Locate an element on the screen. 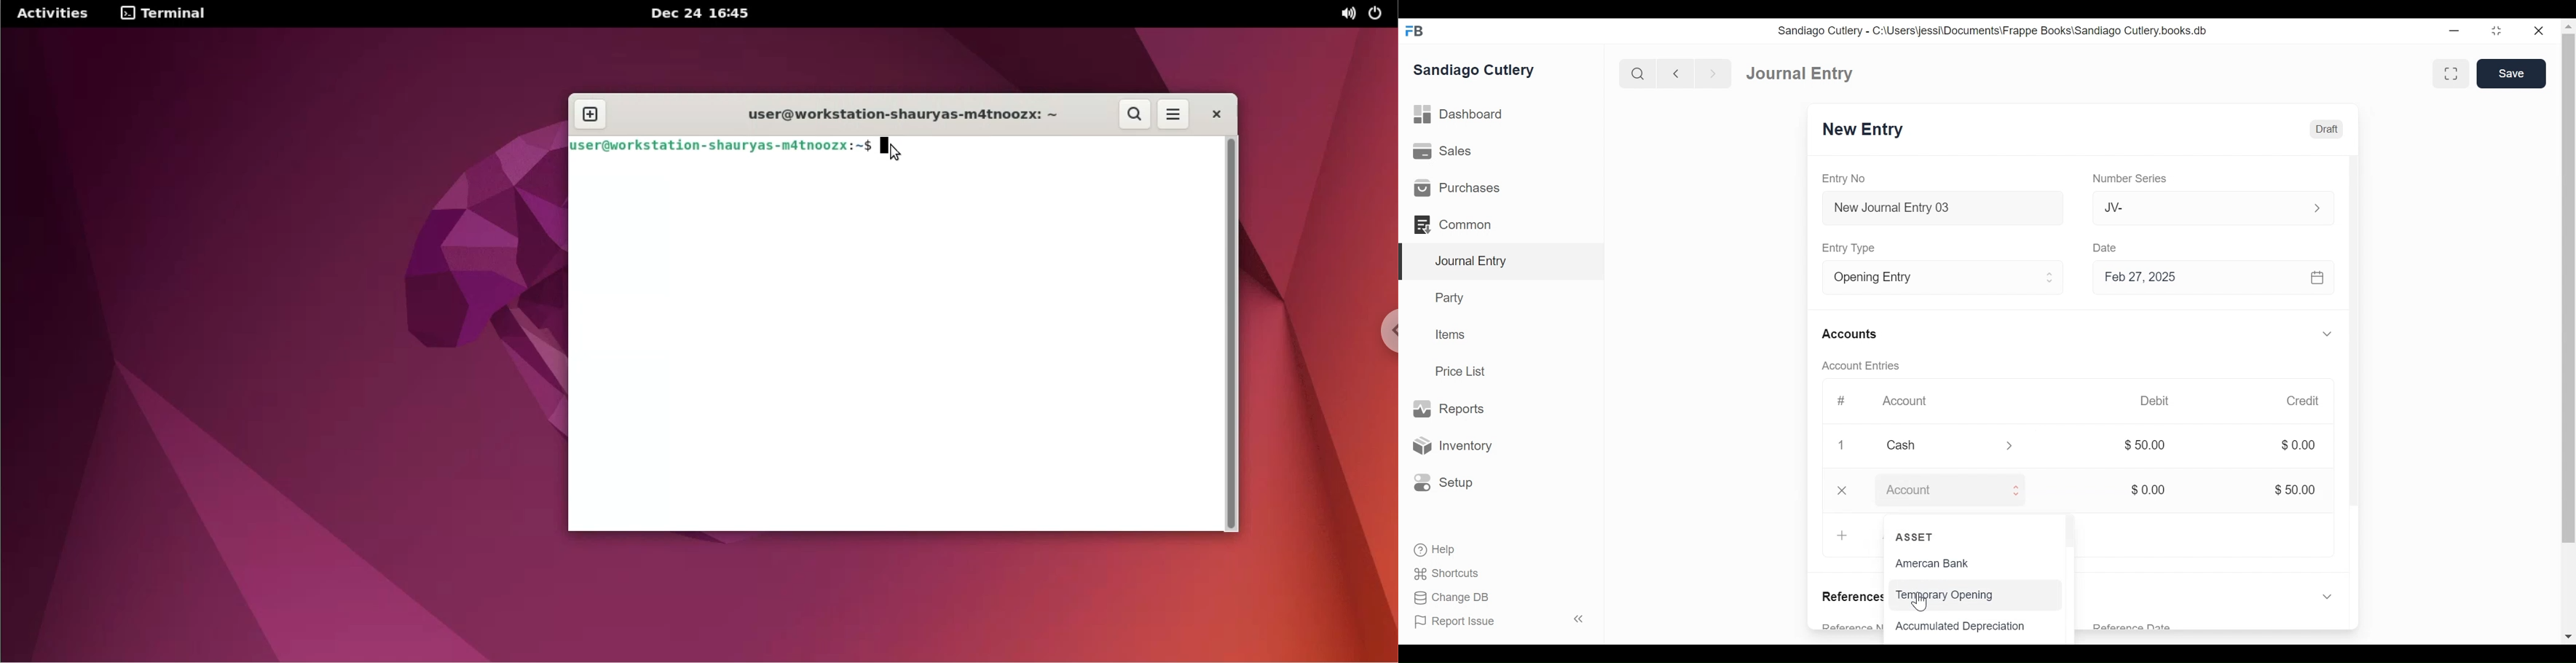 The image size is (2576, 672). $0.00 is located at coordinates (2300, 445).